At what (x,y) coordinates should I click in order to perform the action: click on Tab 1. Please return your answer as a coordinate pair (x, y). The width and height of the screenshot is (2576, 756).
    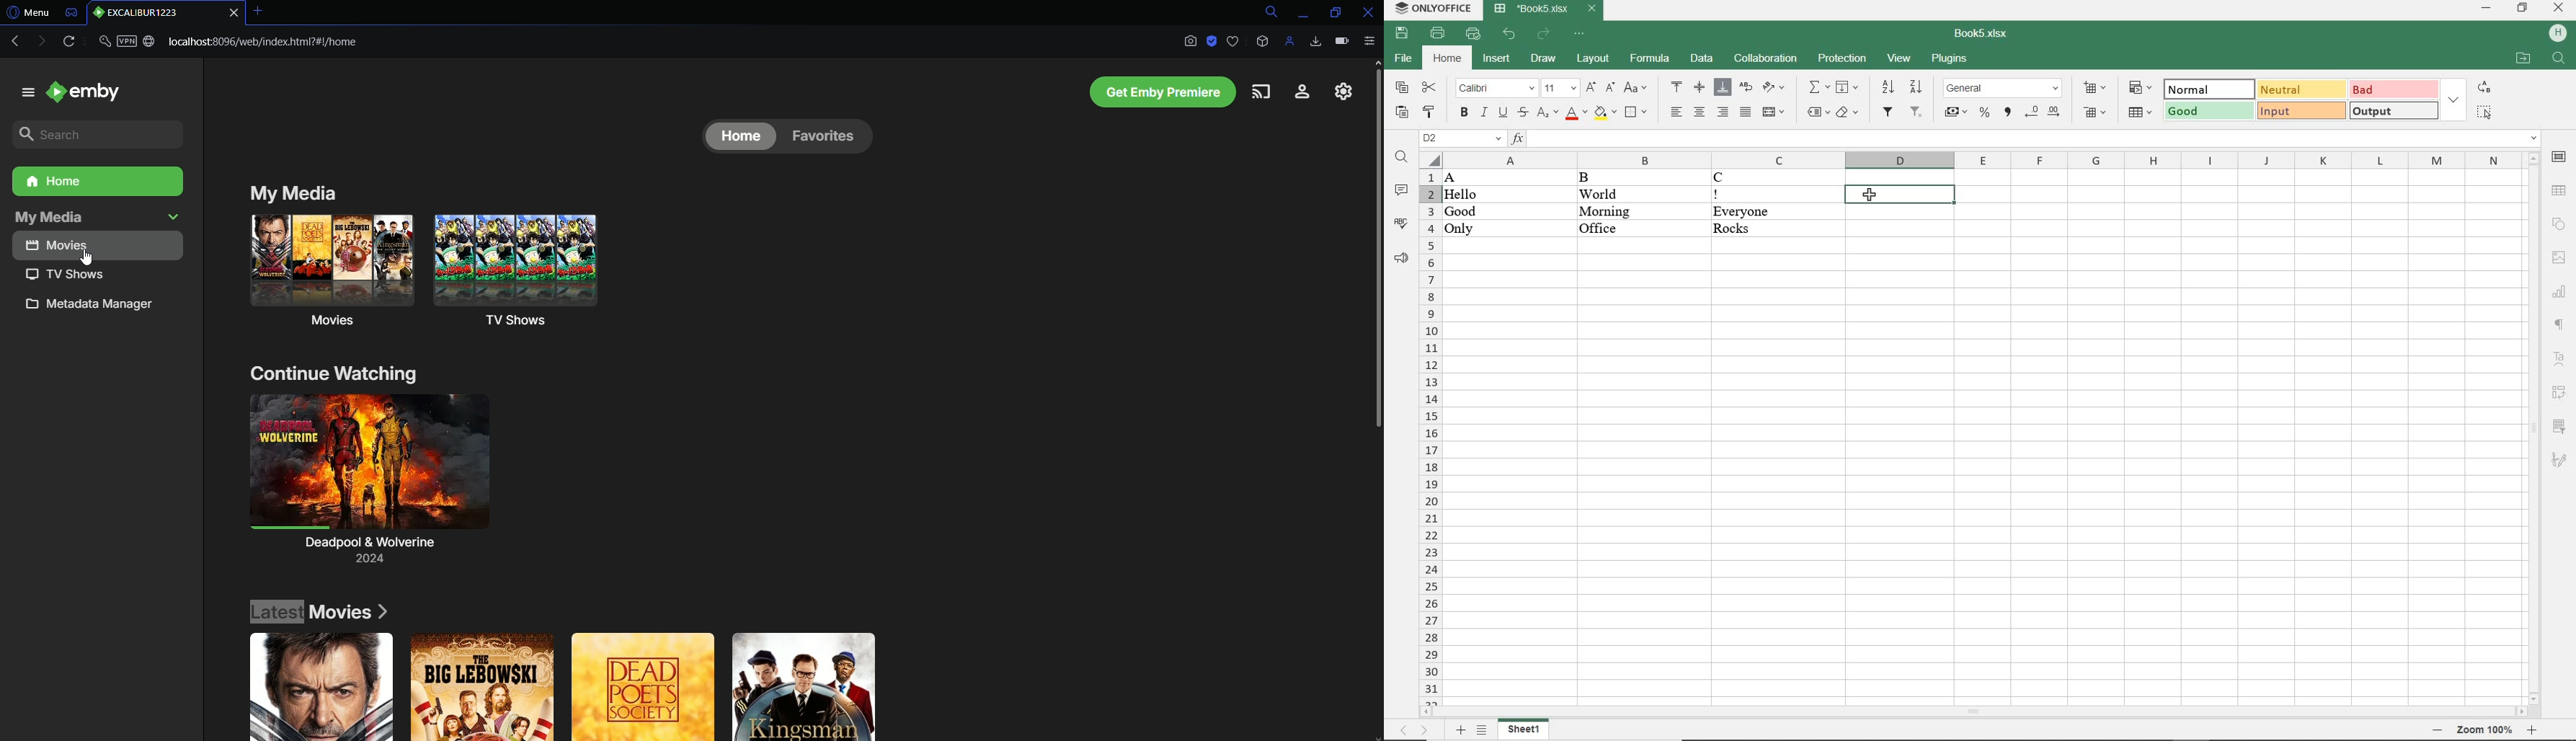
    Looking at the image, I should click on (166, 13).